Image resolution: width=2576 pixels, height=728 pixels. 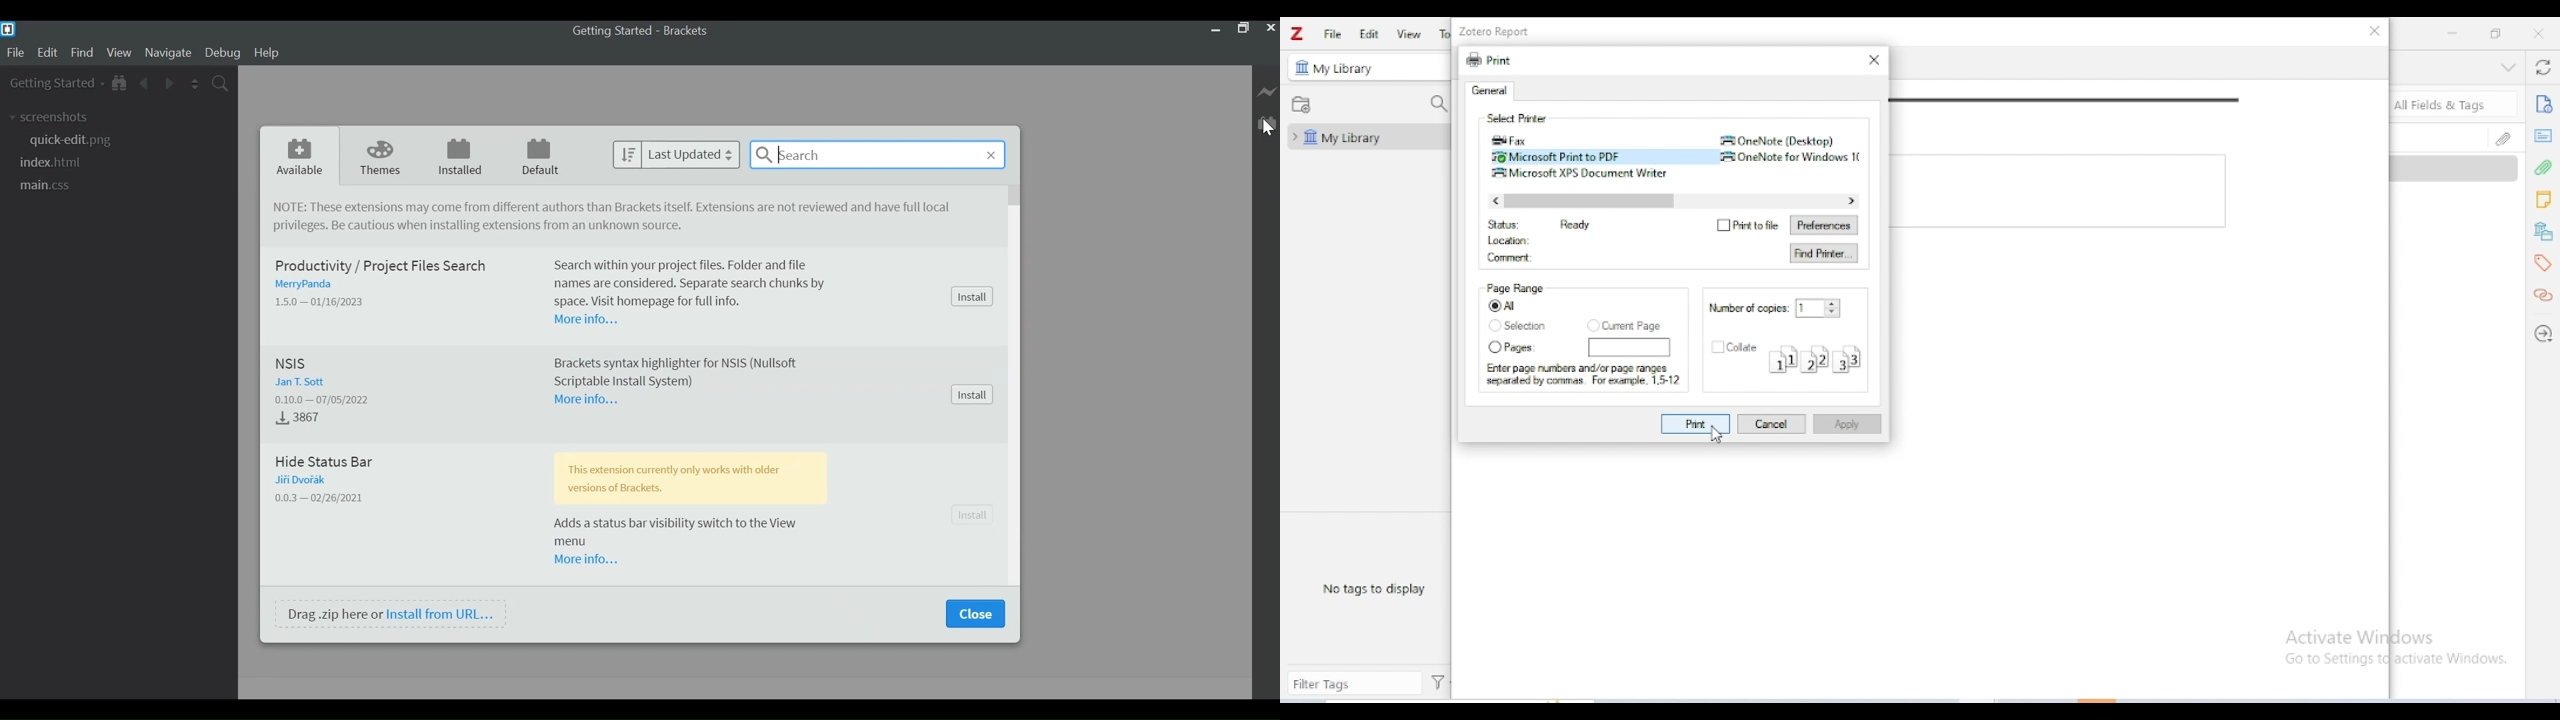 What do you see at coordinates (119, 53) in the screenshot?
I see `View` at bounding box center [119, 53].